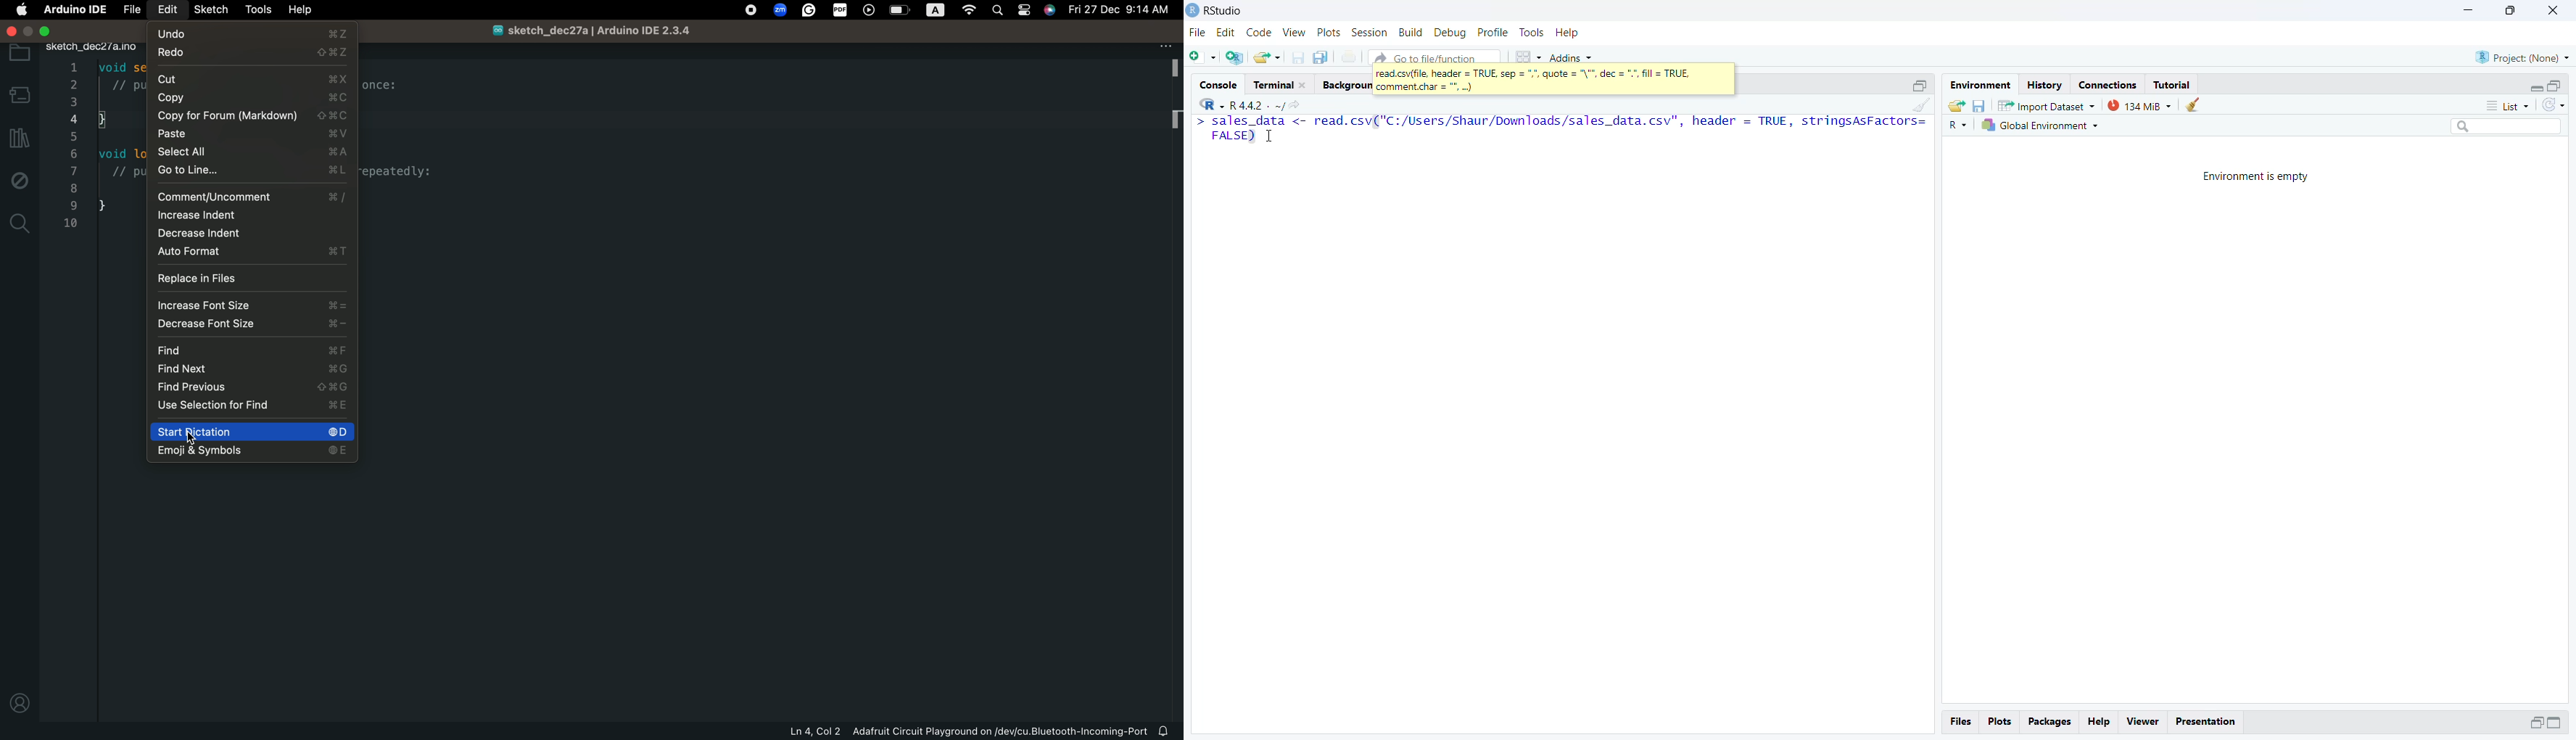  I want to click on Minimize, so click(2468, 11).